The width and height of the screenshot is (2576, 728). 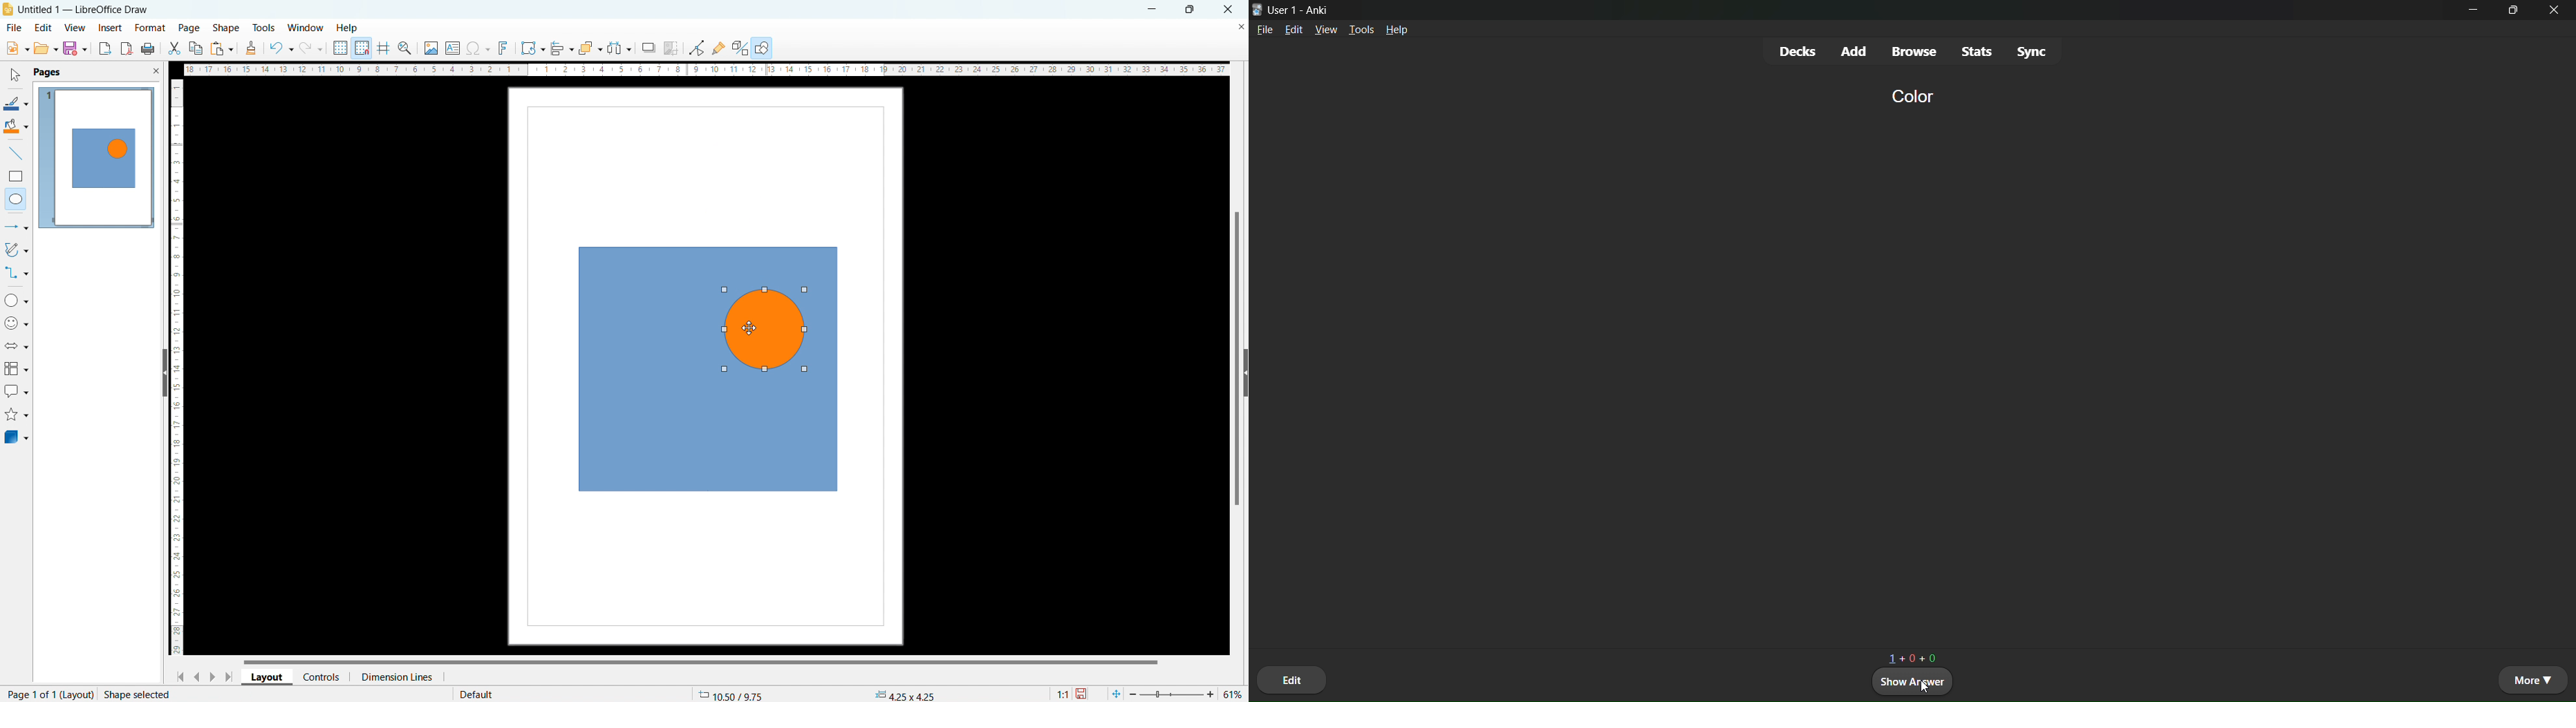 What do you see at coordinates (770, 328) in the screenshot?
I see `object 2 added ` at bounding box center [770, 328].